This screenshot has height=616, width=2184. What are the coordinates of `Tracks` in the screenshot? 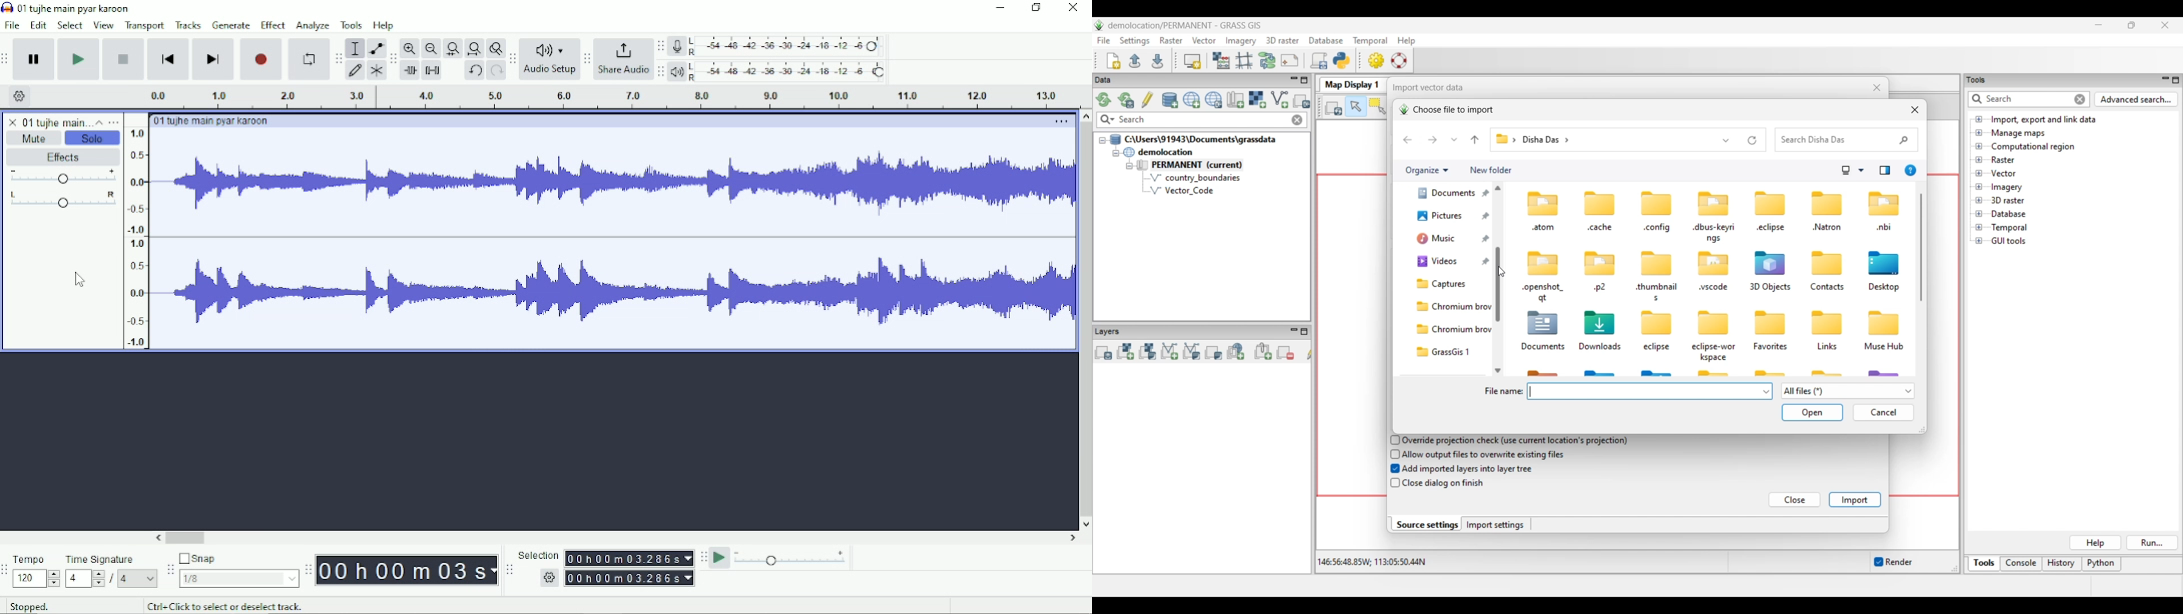 It's located at (188, 24).